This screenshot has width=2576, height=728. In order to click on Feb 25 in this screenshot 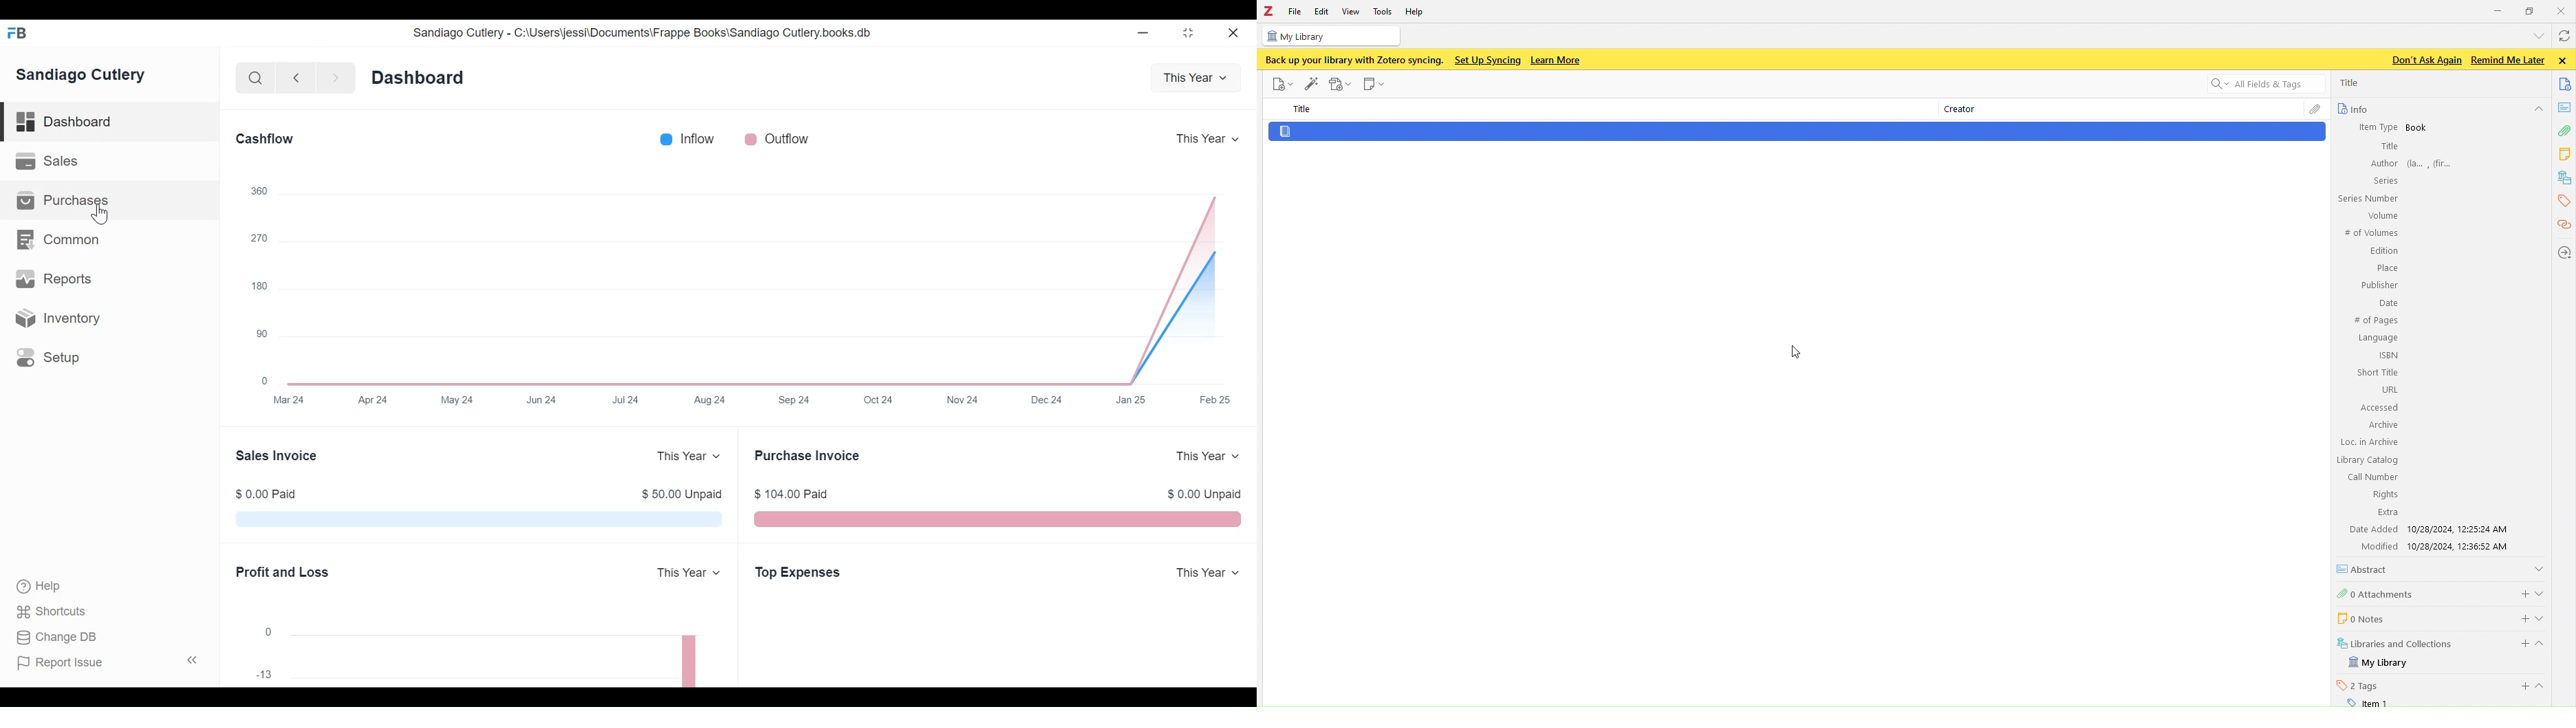, I will do `click(1211, 399)`.